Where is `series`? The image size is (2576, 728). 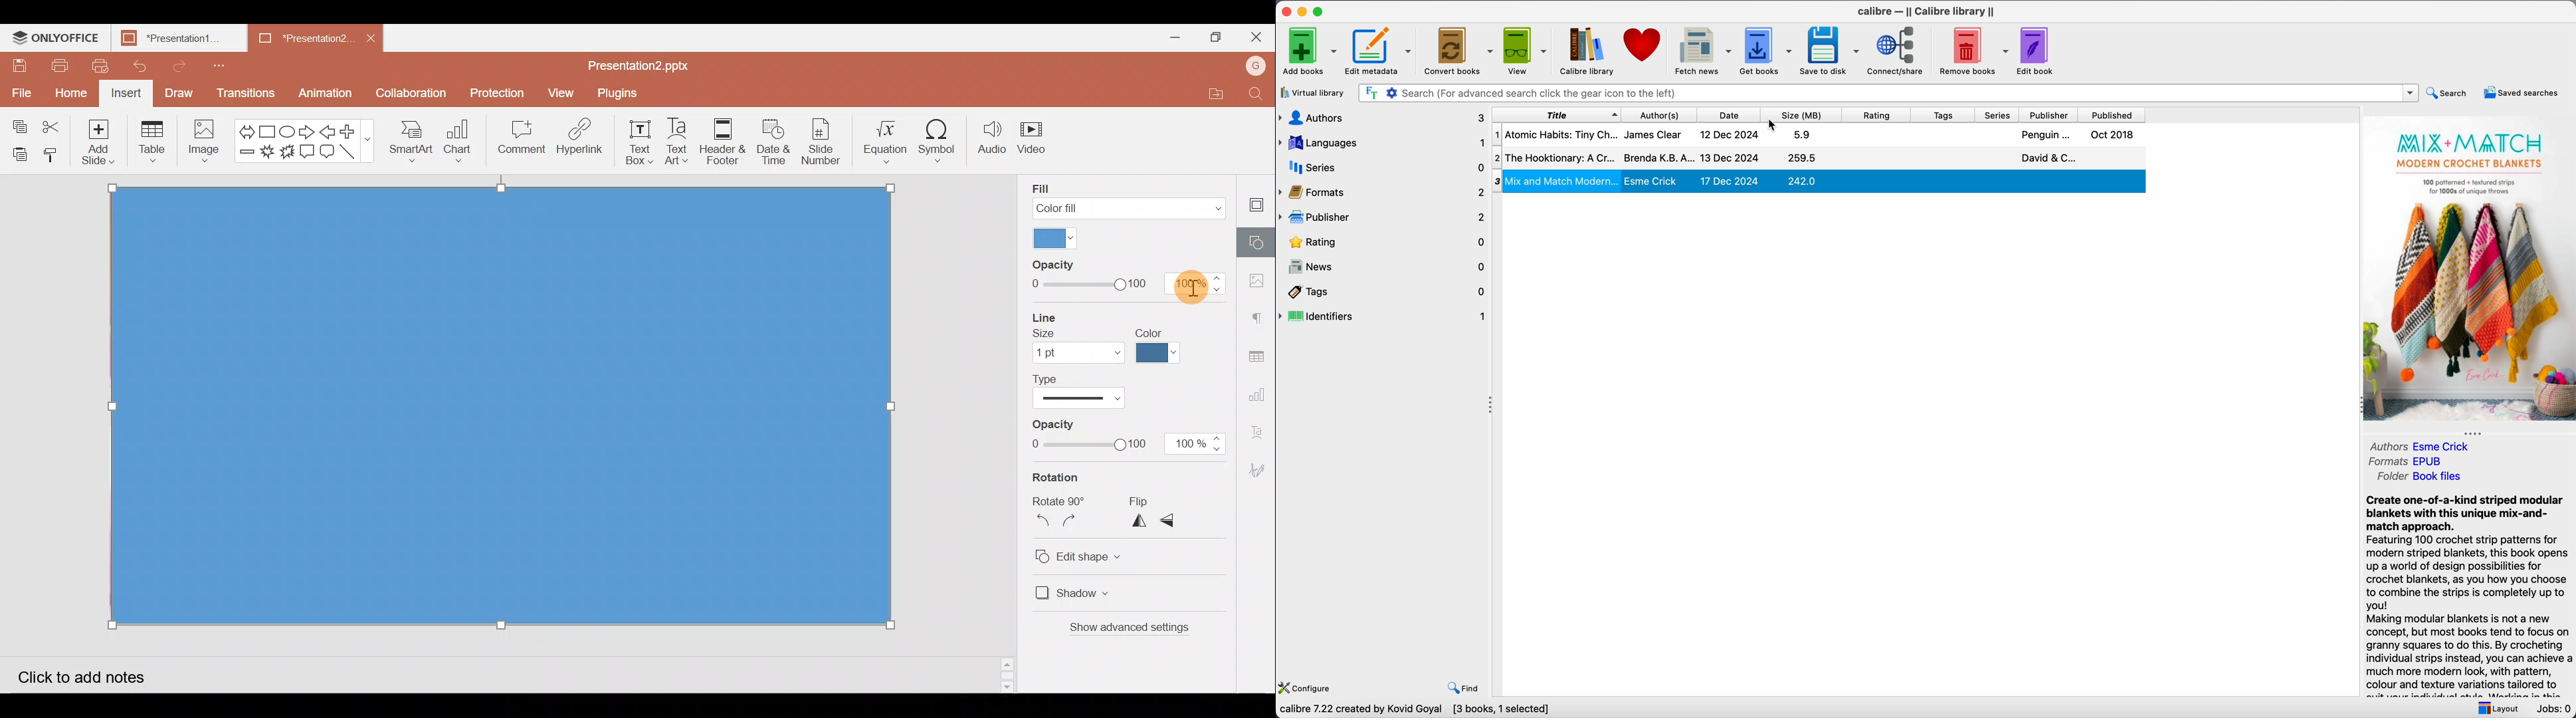 series is located at coordinates (2000, 115).